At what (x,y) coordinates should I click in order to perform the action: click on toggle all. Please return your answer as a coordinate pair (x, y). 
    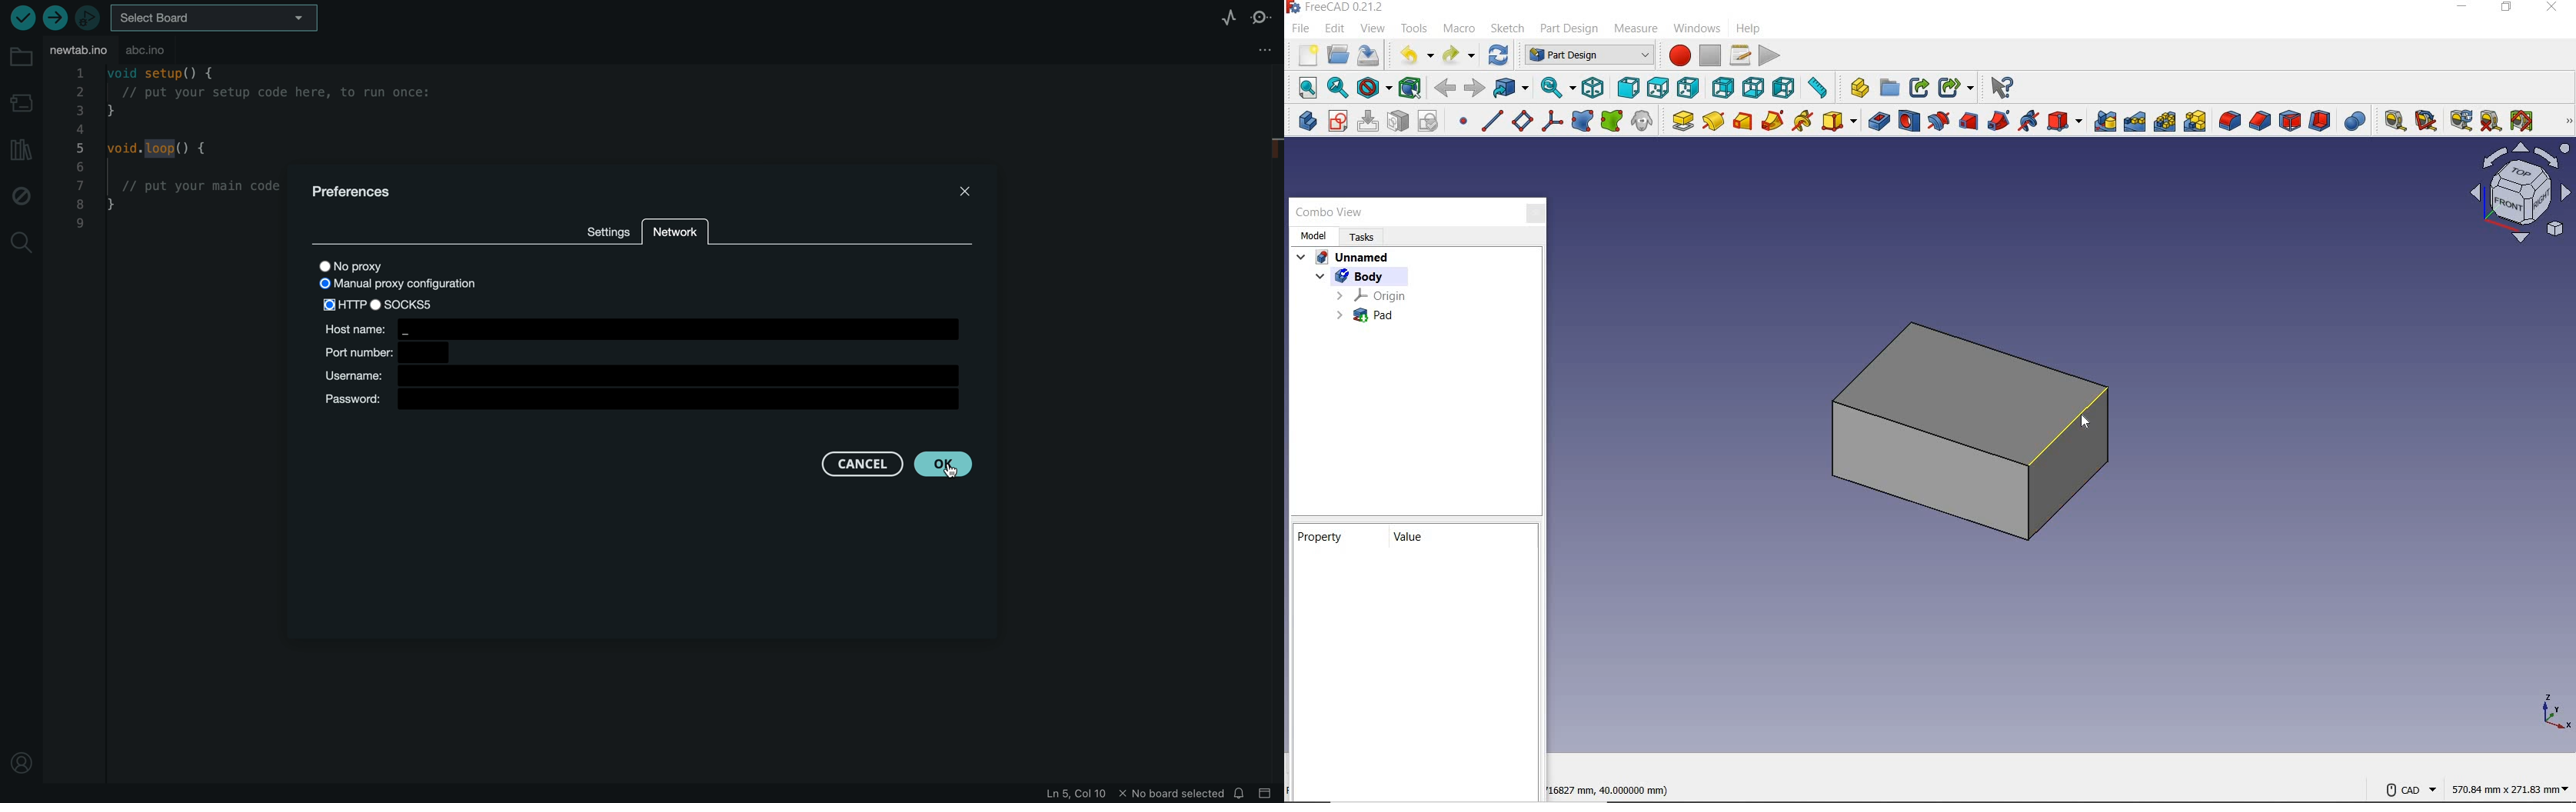
    Looking at the image, I should click on (2521, 121).